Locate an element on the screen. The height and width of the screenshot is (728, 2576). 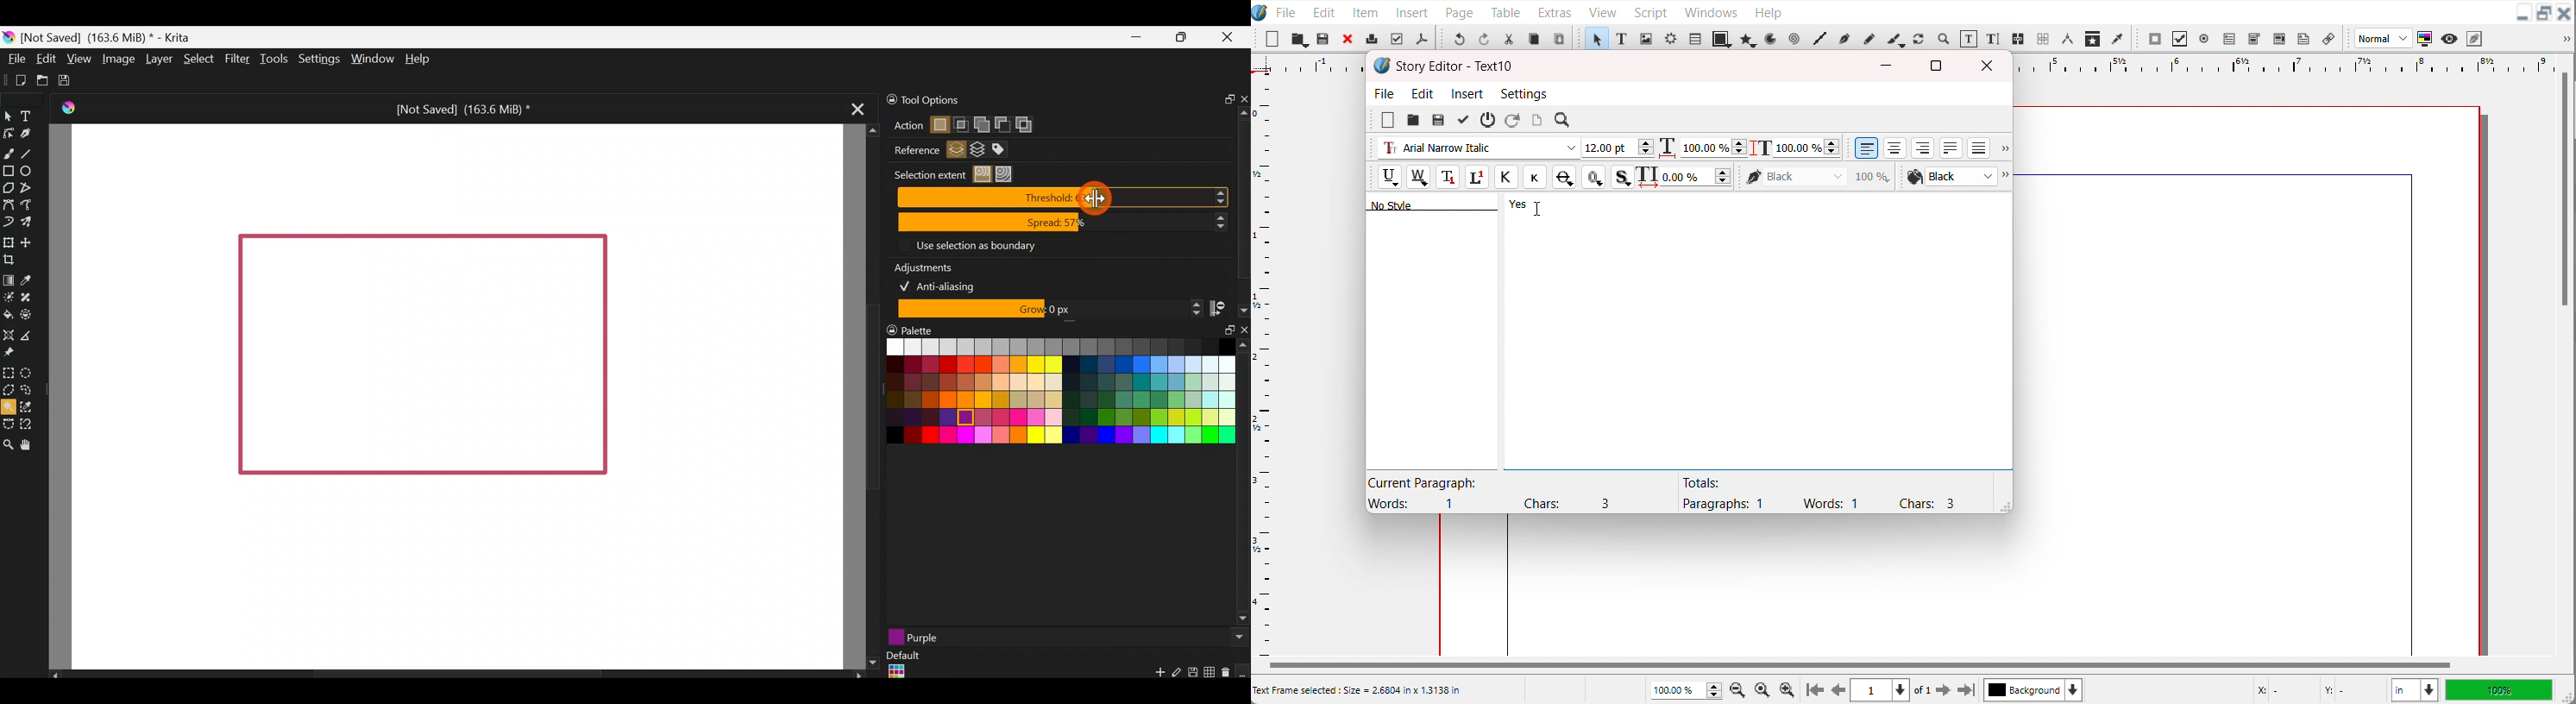
Bezier curve is located at coordinates (1844, 39).